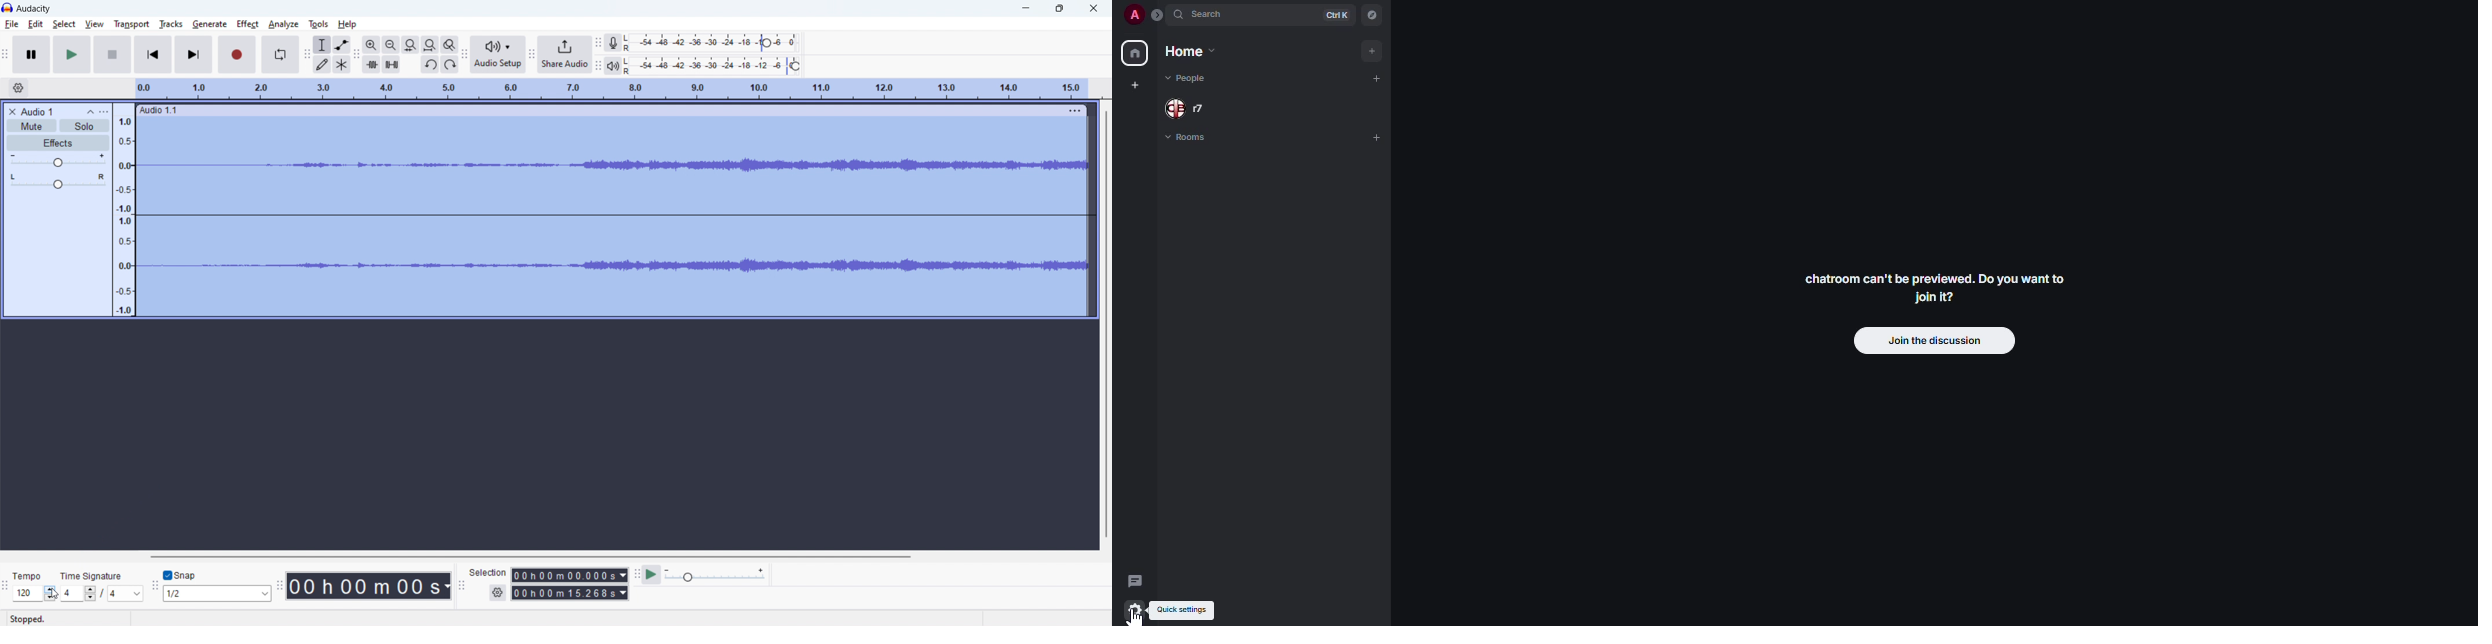 The width and height of the screenshot is (2492, 644). What do you see at coordinates (1935, 285) in the screenshot?
I see `chatroom can't be previewed. Do you want to join it?` at bounding box center [1935, 285].